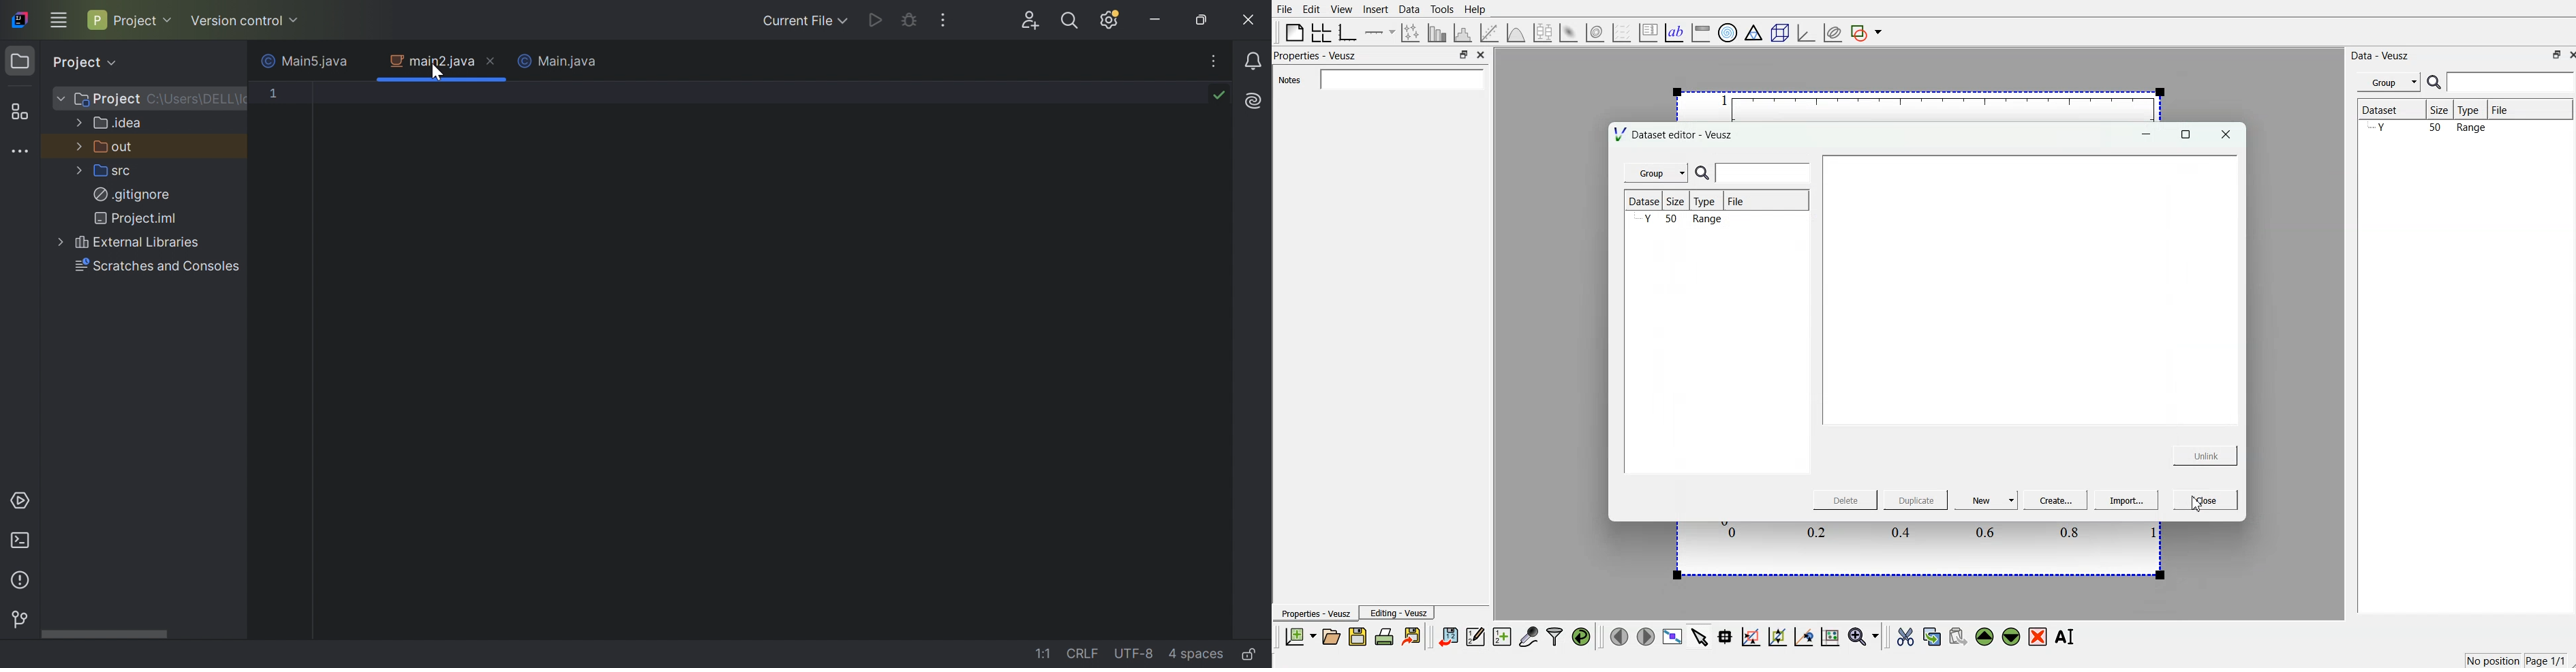  What do you see at coordinates (56, 21) in the screenshot?
I see `Main menu` at bounding box center [56, 21].